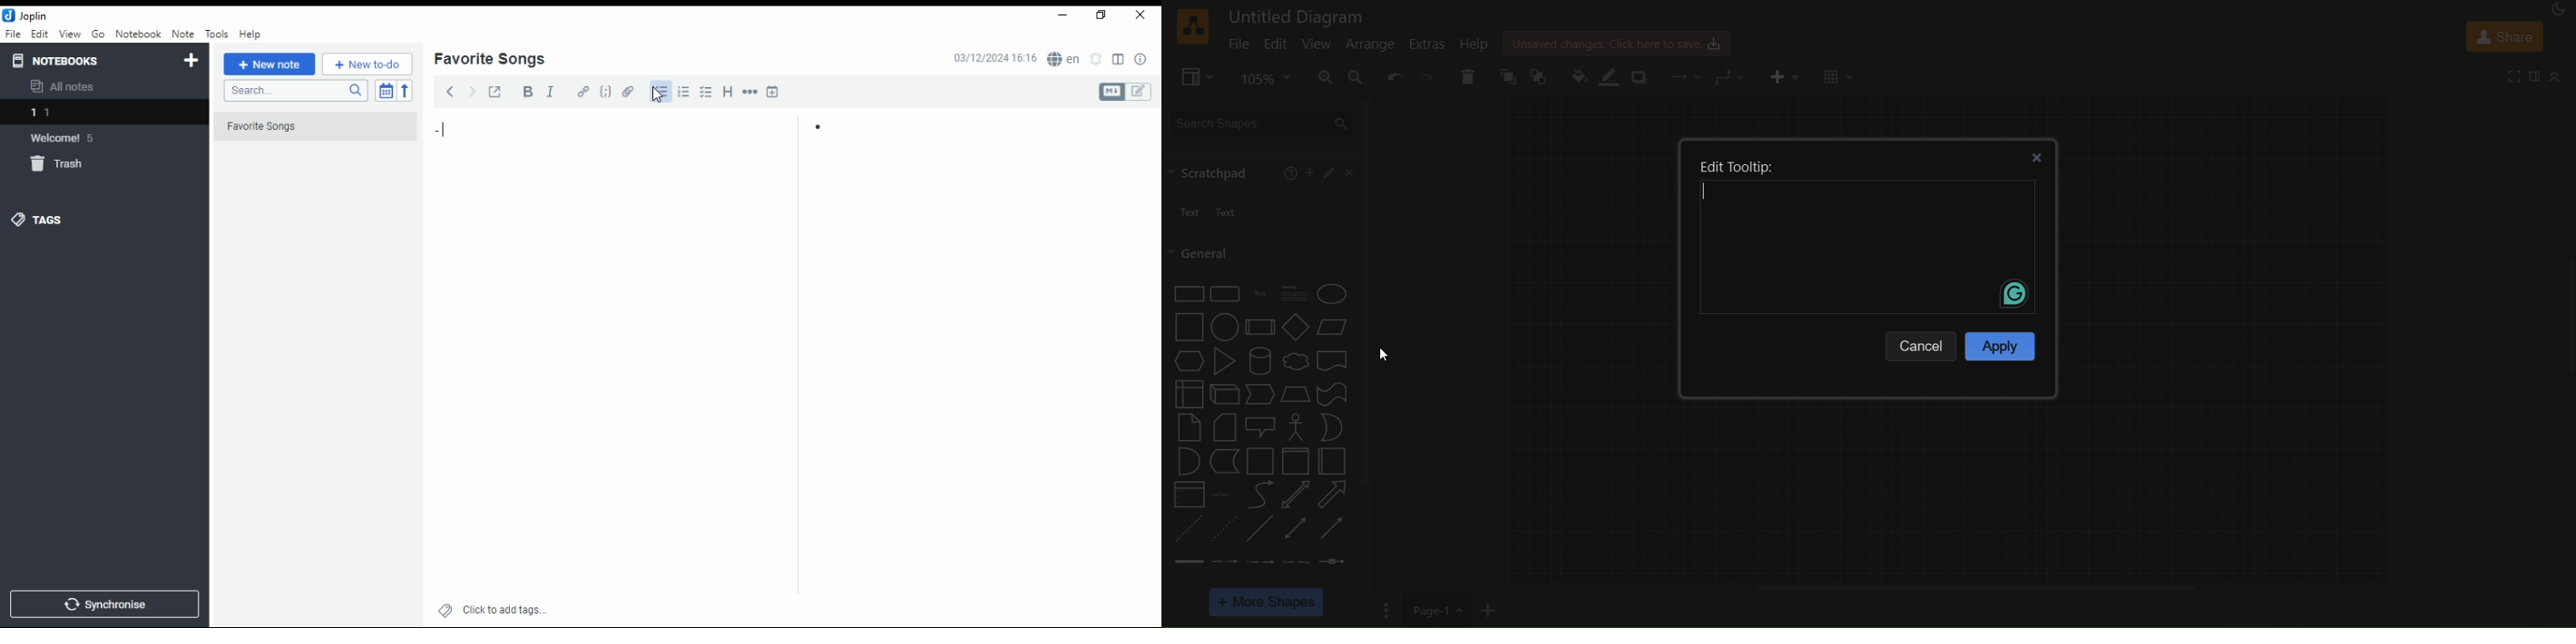  Describe the element at coordinates (182, 34) in the screenshot. I see `note` at that location.